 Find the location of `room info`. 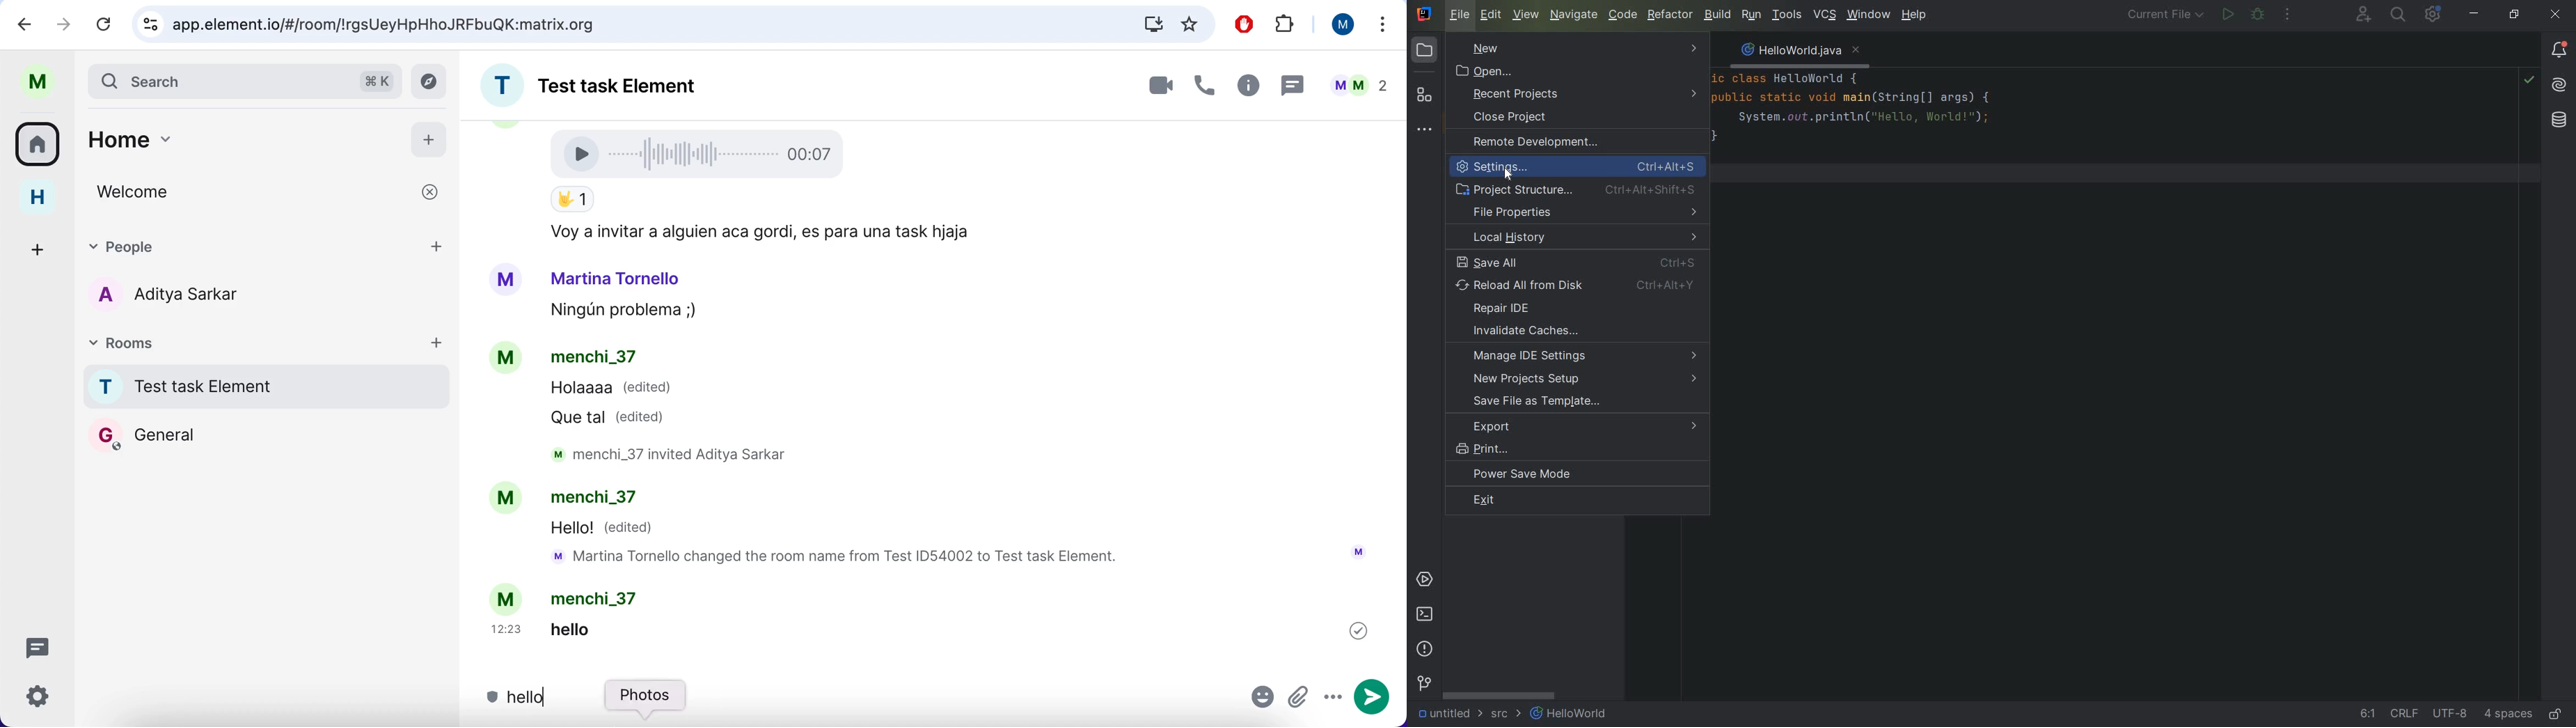

room info is located at coordinates (1246, 87).